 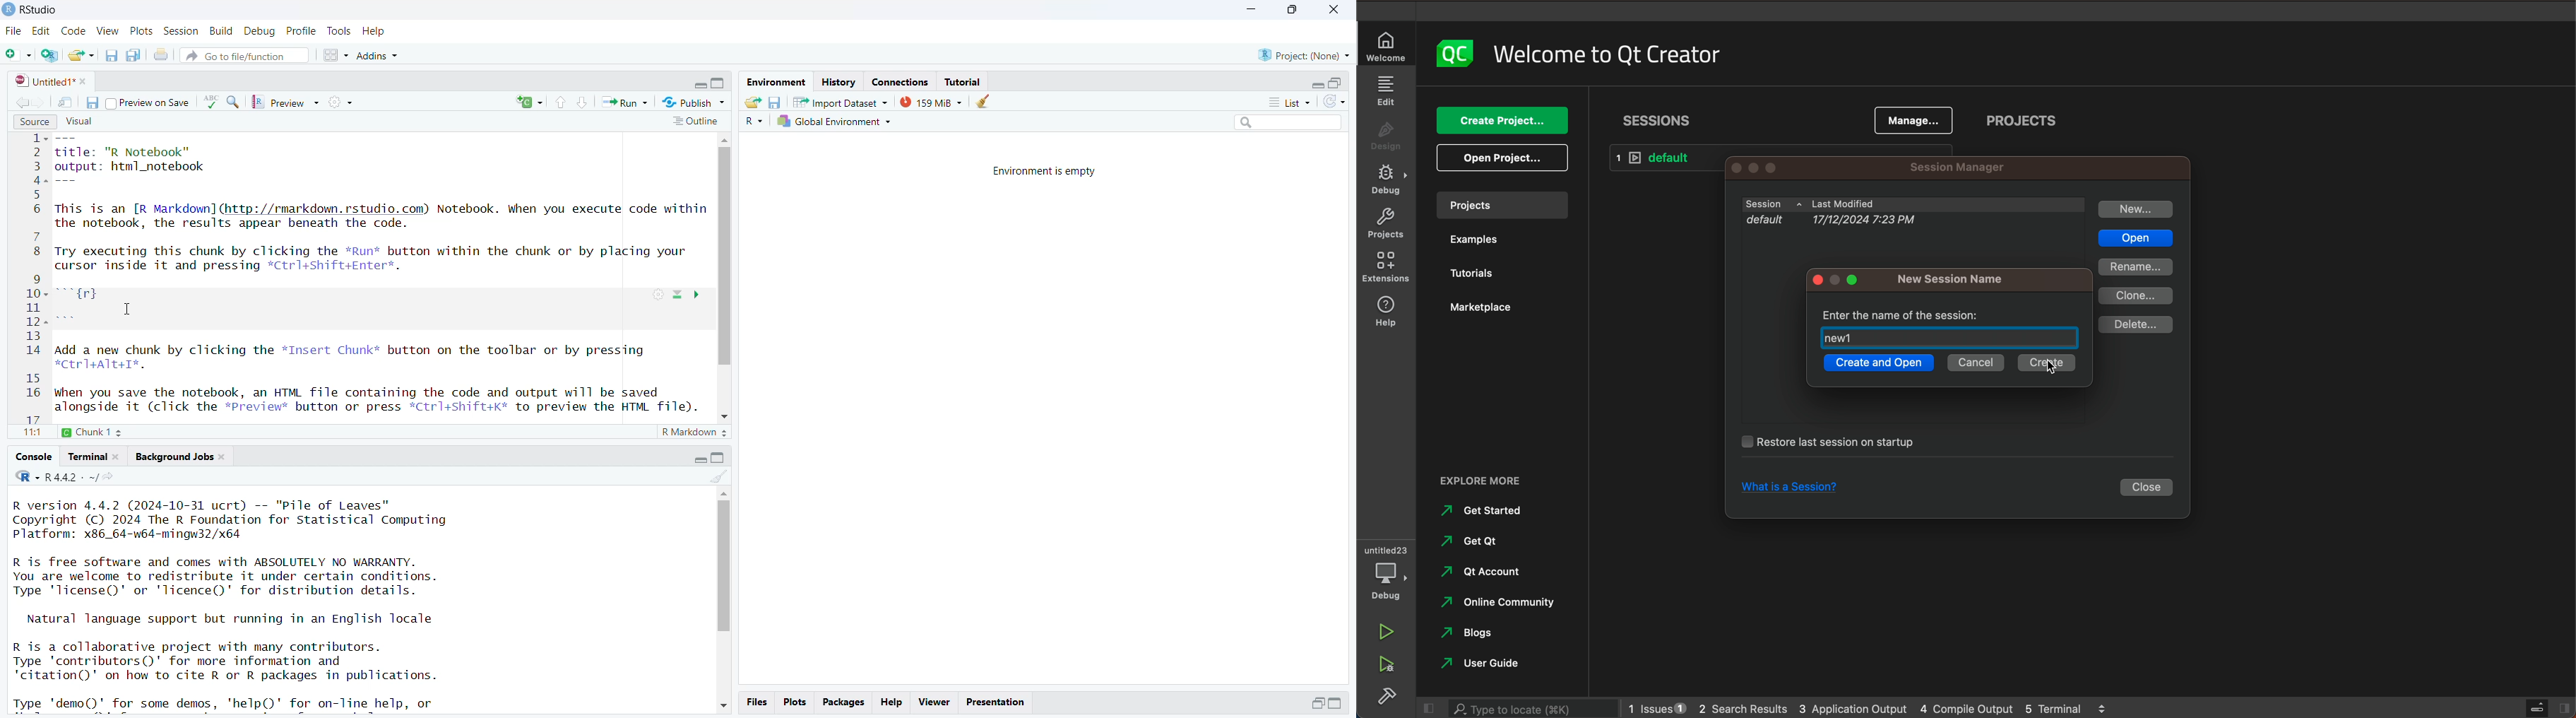 What do you see at coordinates (752, 102) in the screenshot?
I see `load workspace` at bounding box center [752, 102].